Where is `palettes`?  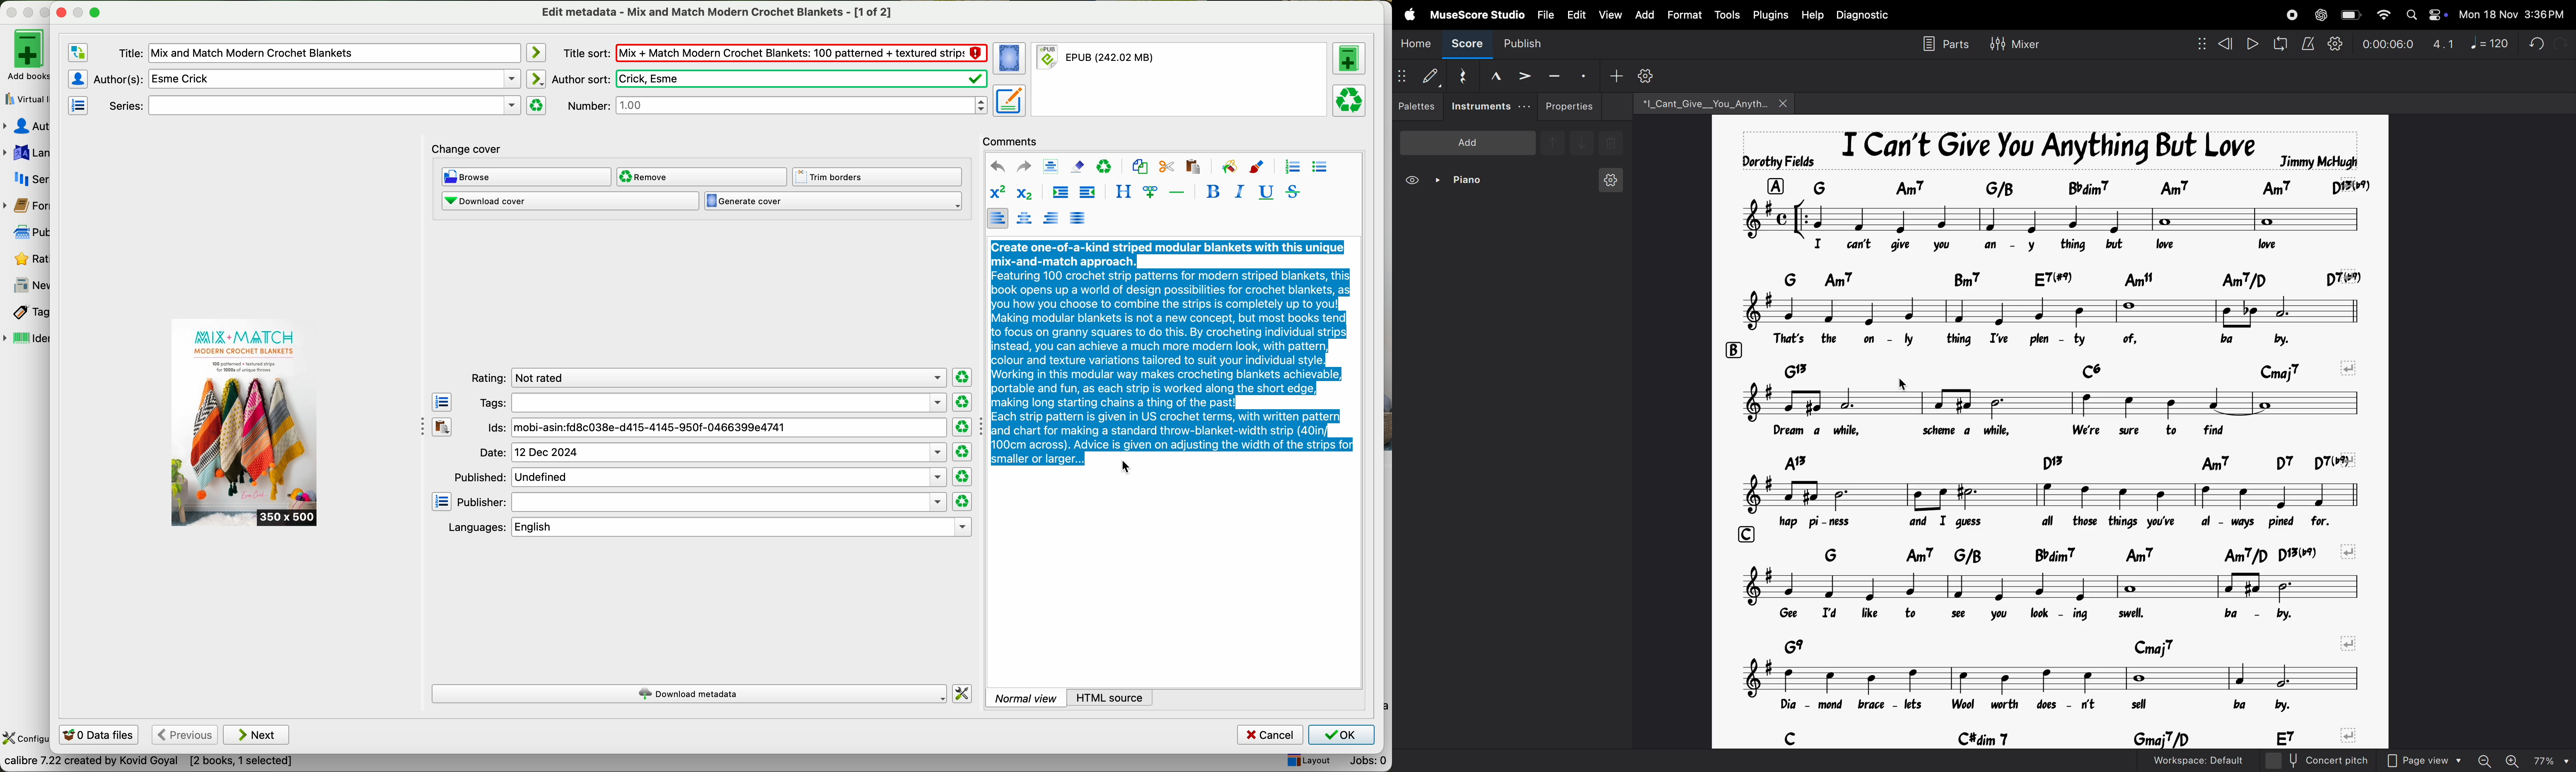
palettes is located at coordinates (1419, 106).